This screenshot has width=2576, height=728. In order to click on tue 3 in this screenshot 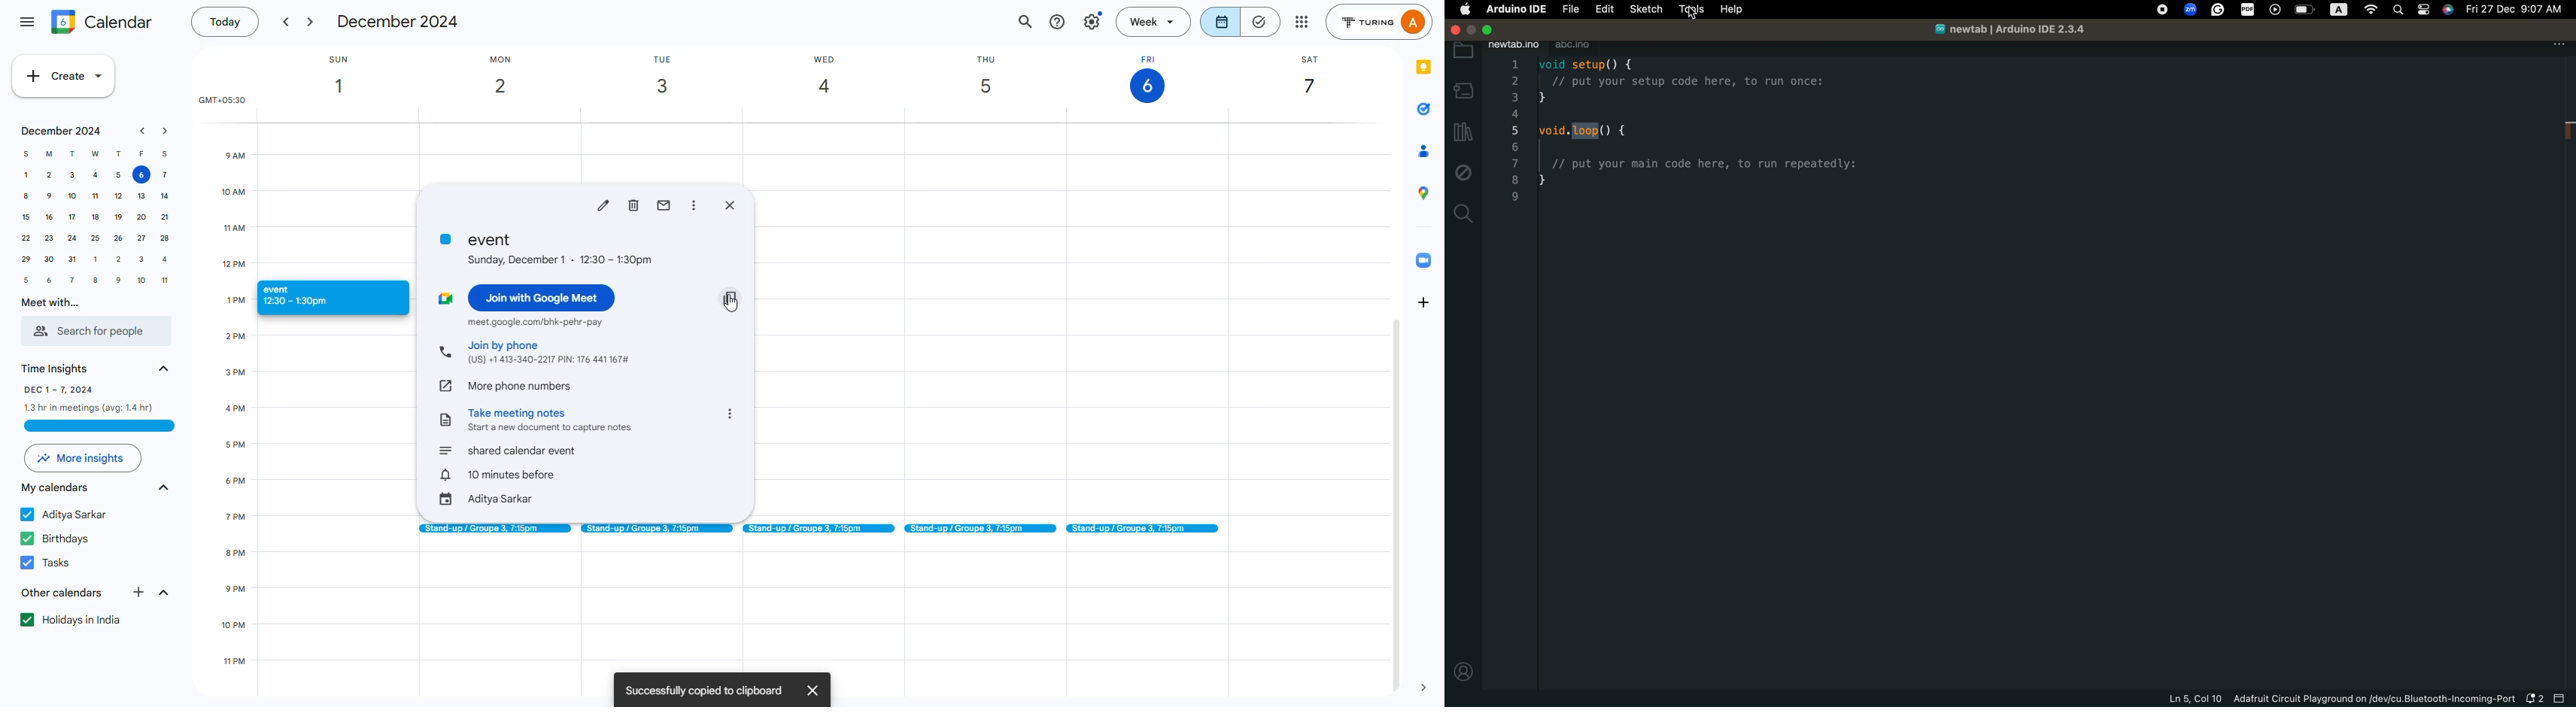, I will do `click(667, 76)`.